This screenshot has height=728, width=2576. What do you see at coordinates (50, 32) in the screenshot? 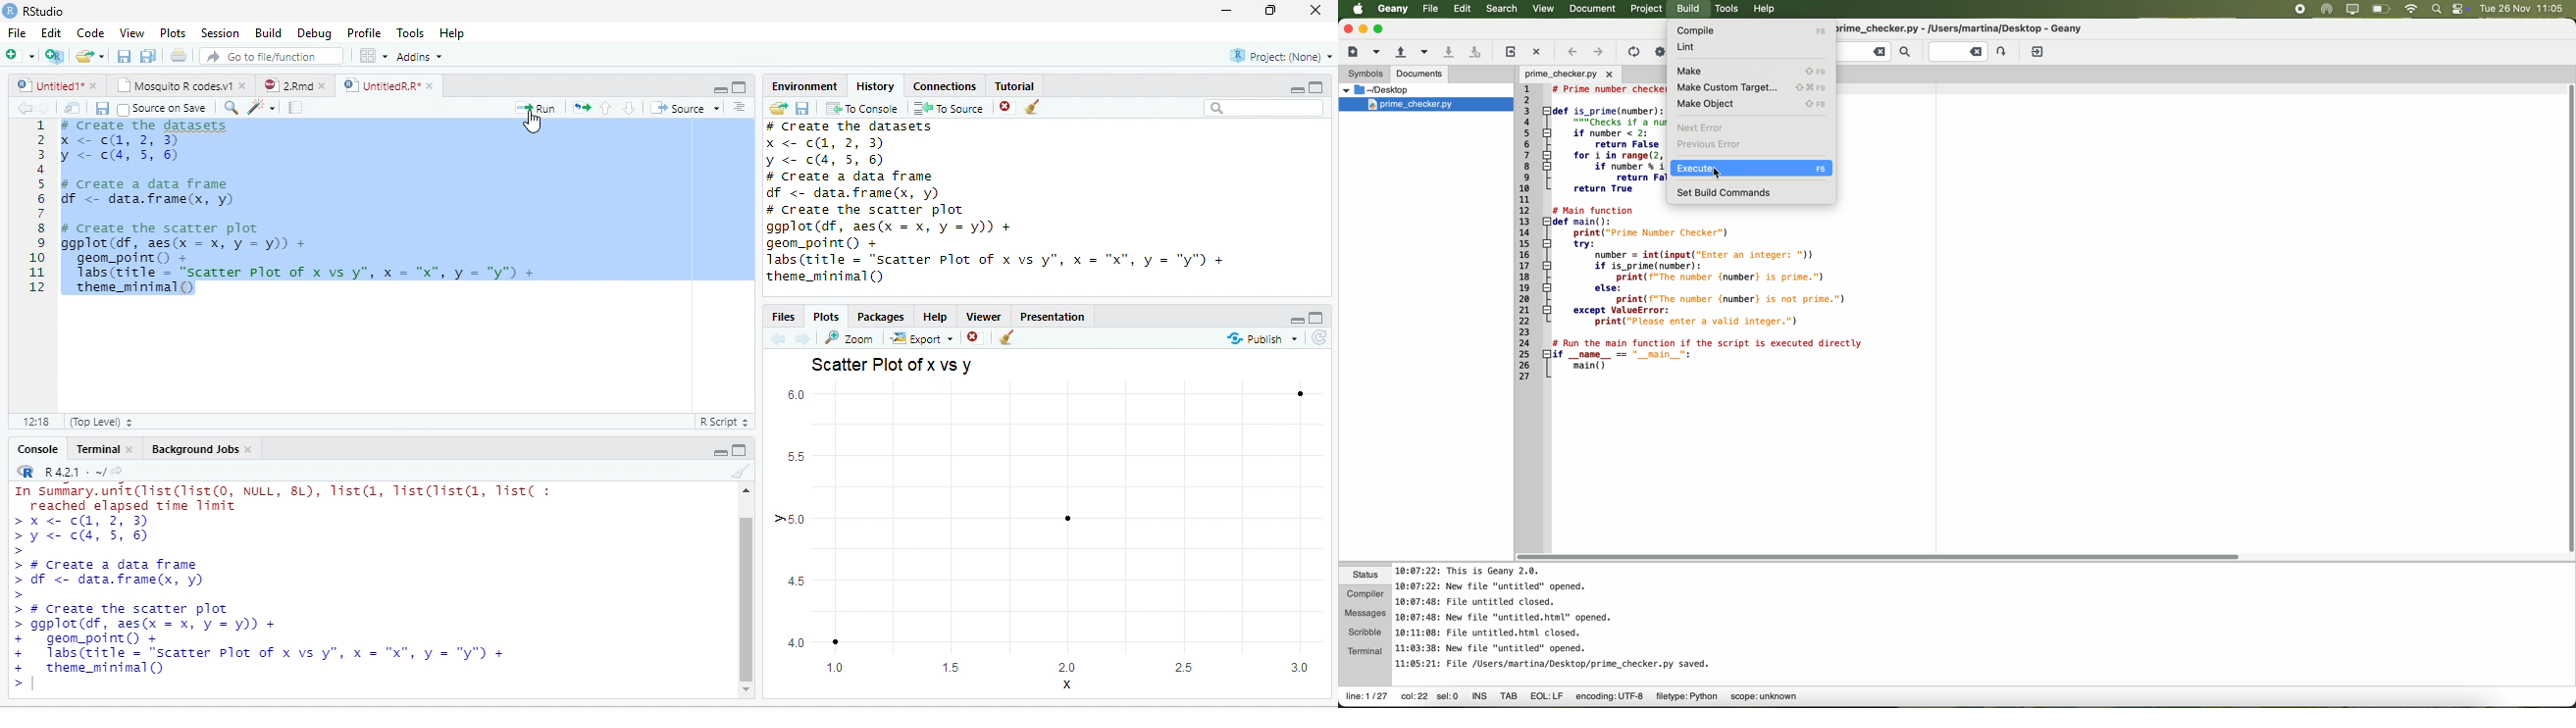
I see `Edit` at bounding box center [50, 32].